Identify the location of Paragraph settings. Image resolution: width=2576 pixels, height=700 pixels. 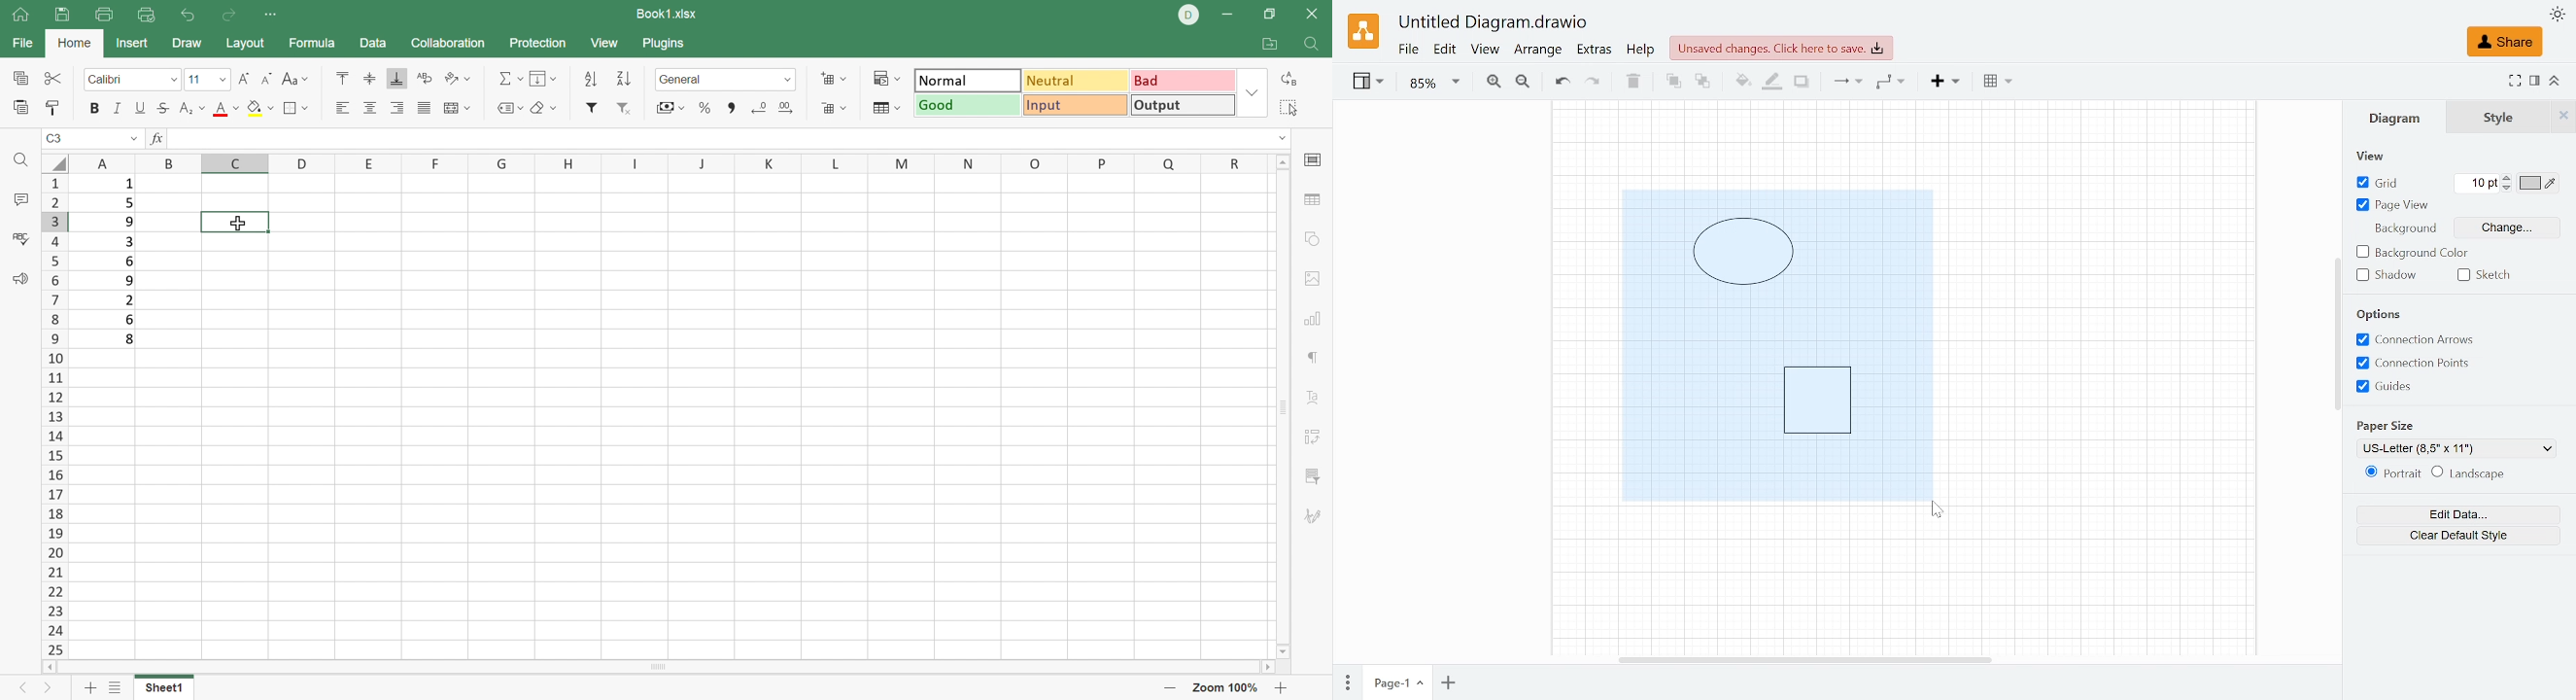
(1313, 361).